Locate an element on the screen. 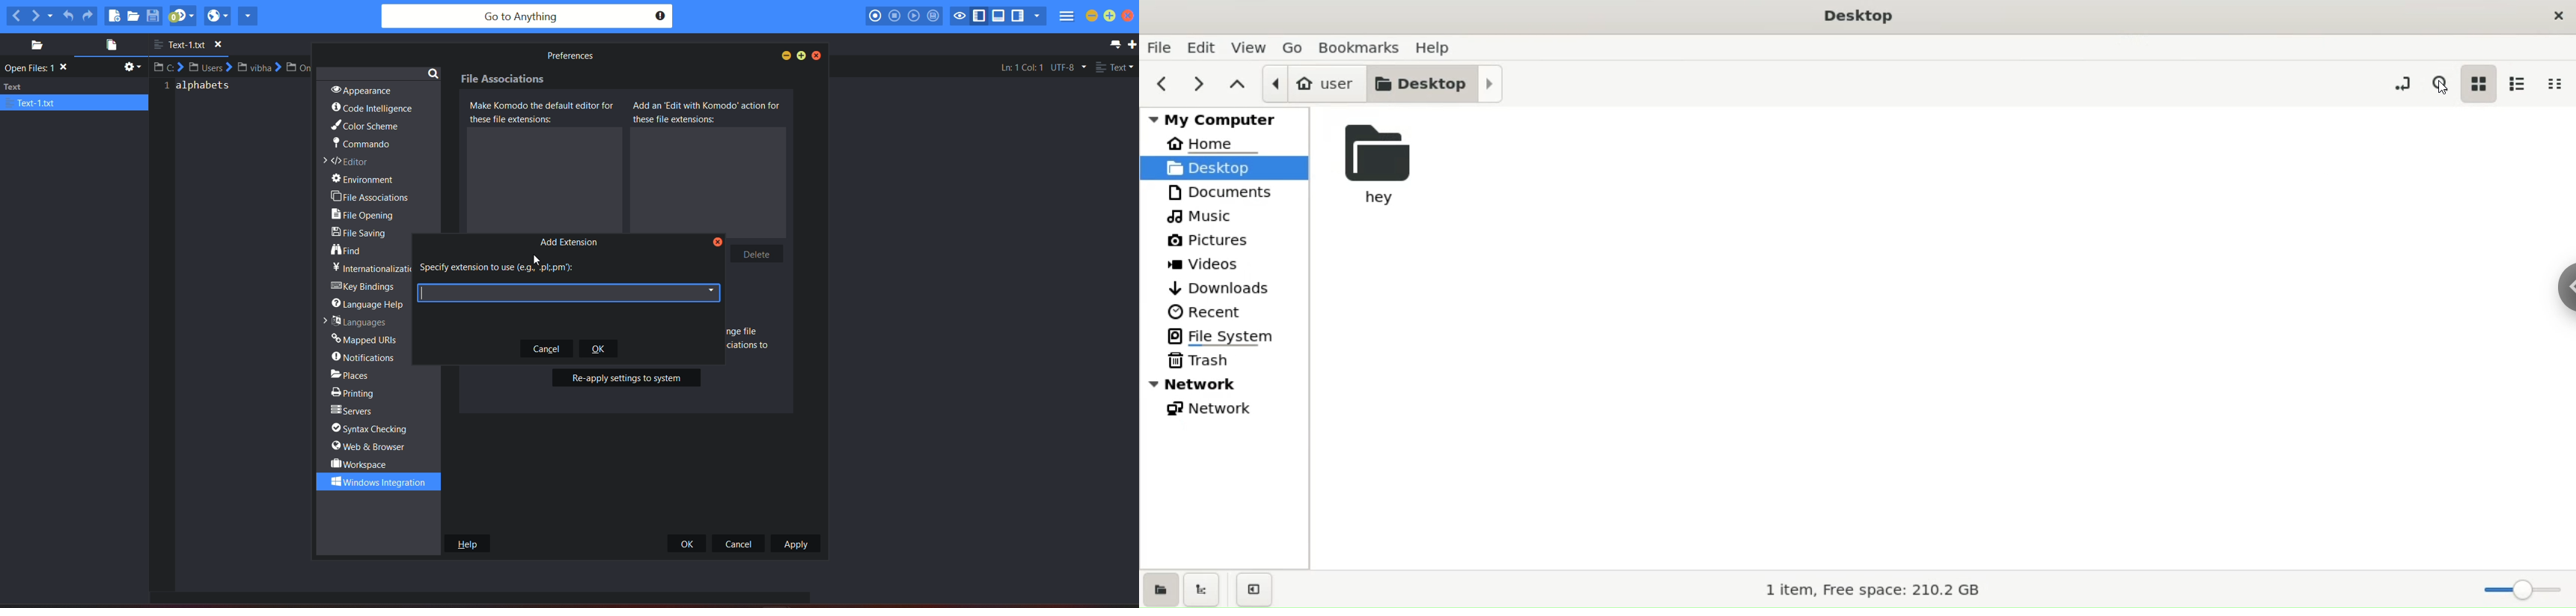 The image size is (2576, 616). file system is located at coordinates (1224, 338).